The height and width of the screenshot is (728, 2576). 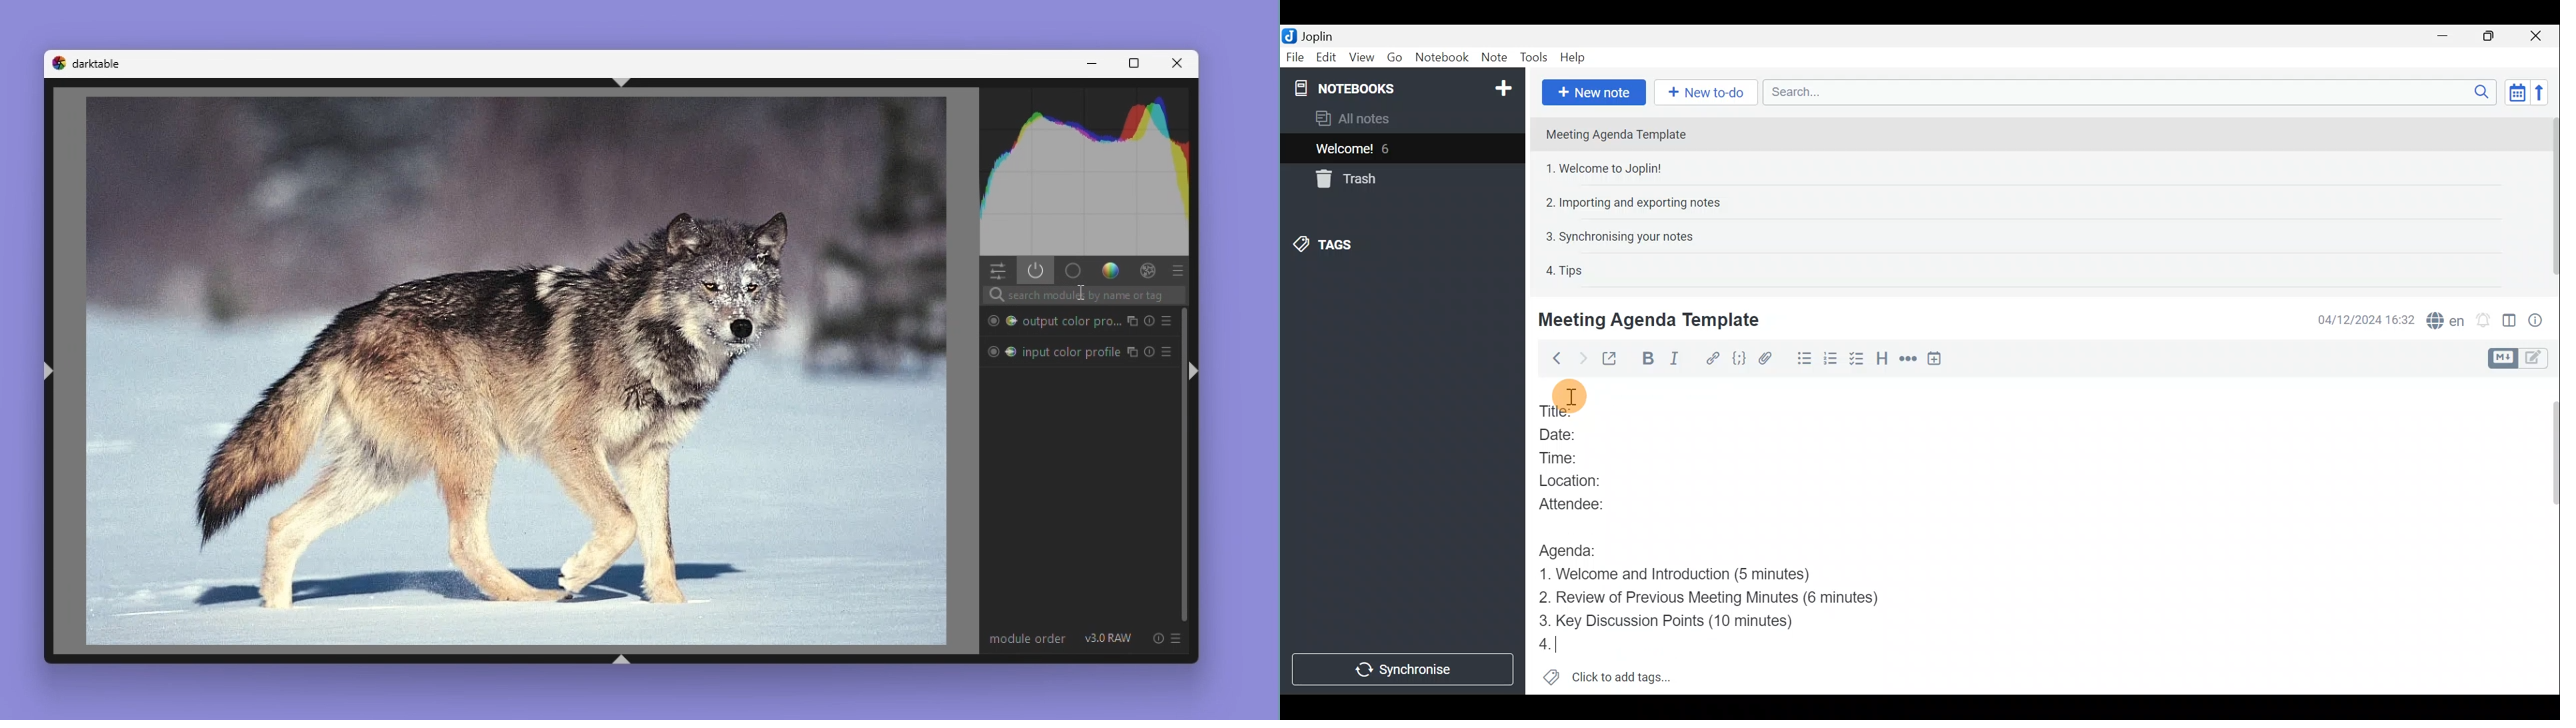 What do you see at coordinates (105, 63) in the screenshot?
I see `darktable` at bounding box center [105, 63].